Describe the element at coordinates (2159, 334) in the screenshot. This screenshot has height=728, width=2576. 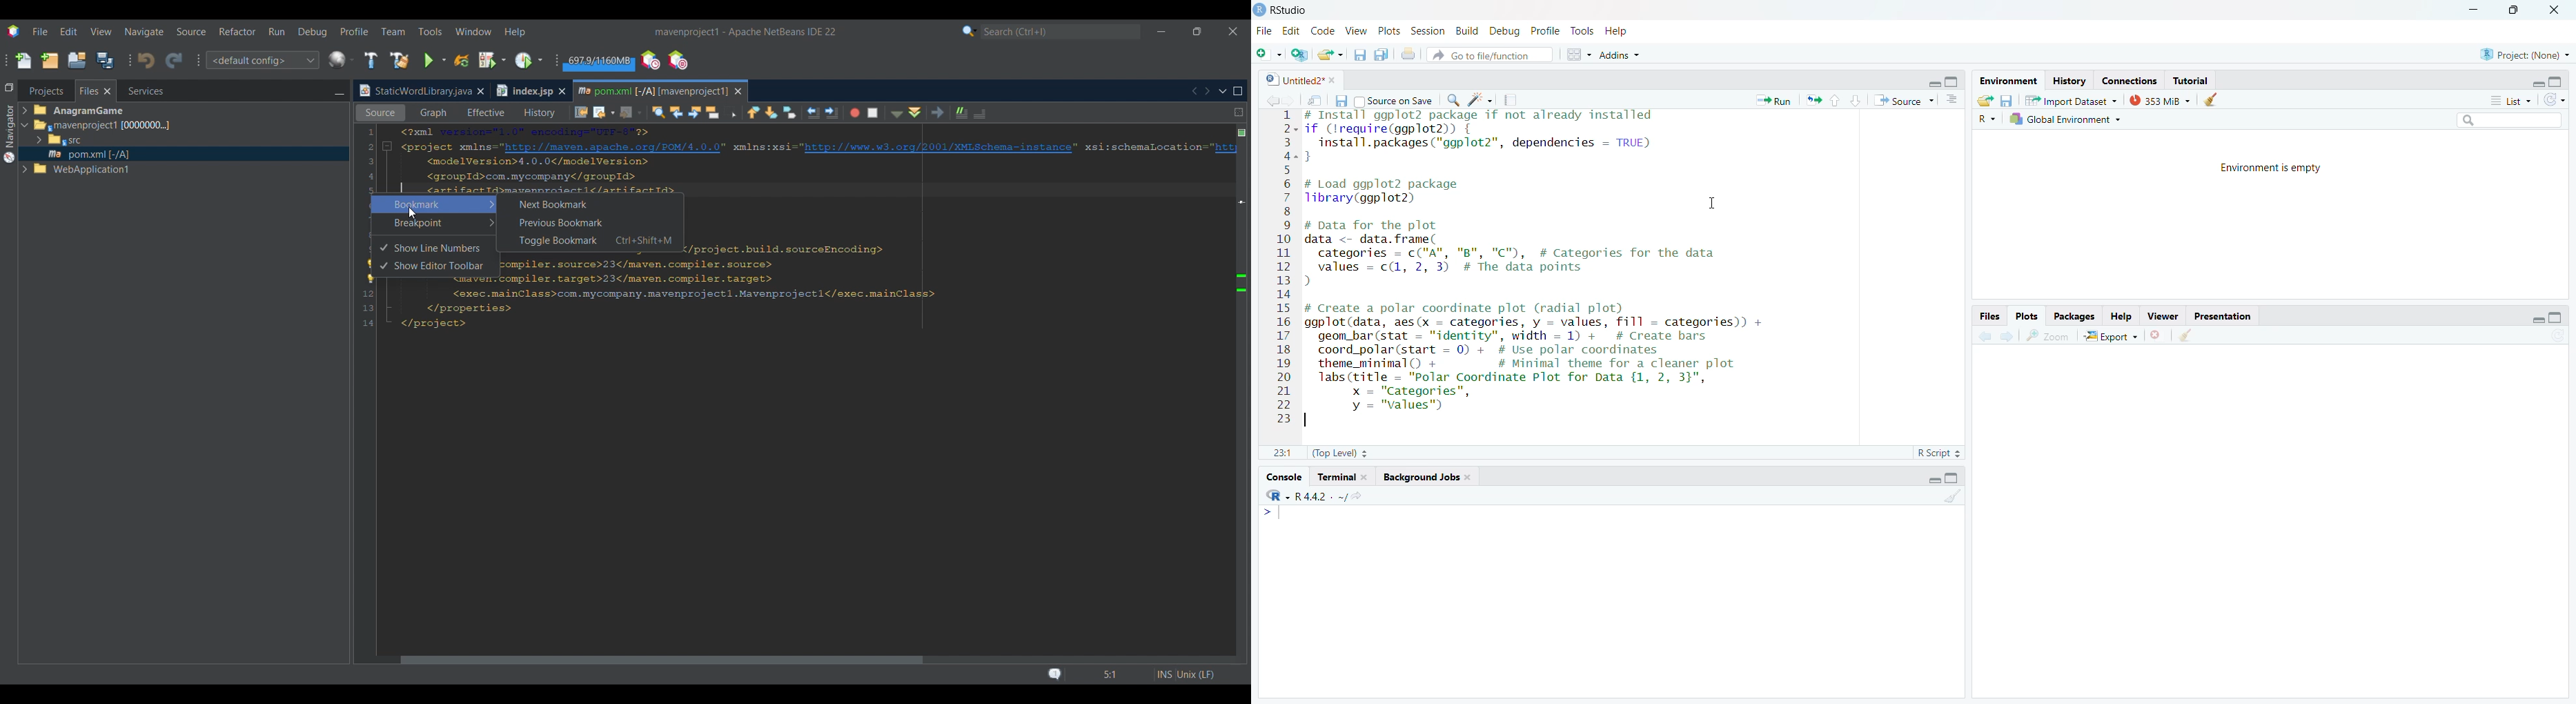
I see `clear current plots` at that location.